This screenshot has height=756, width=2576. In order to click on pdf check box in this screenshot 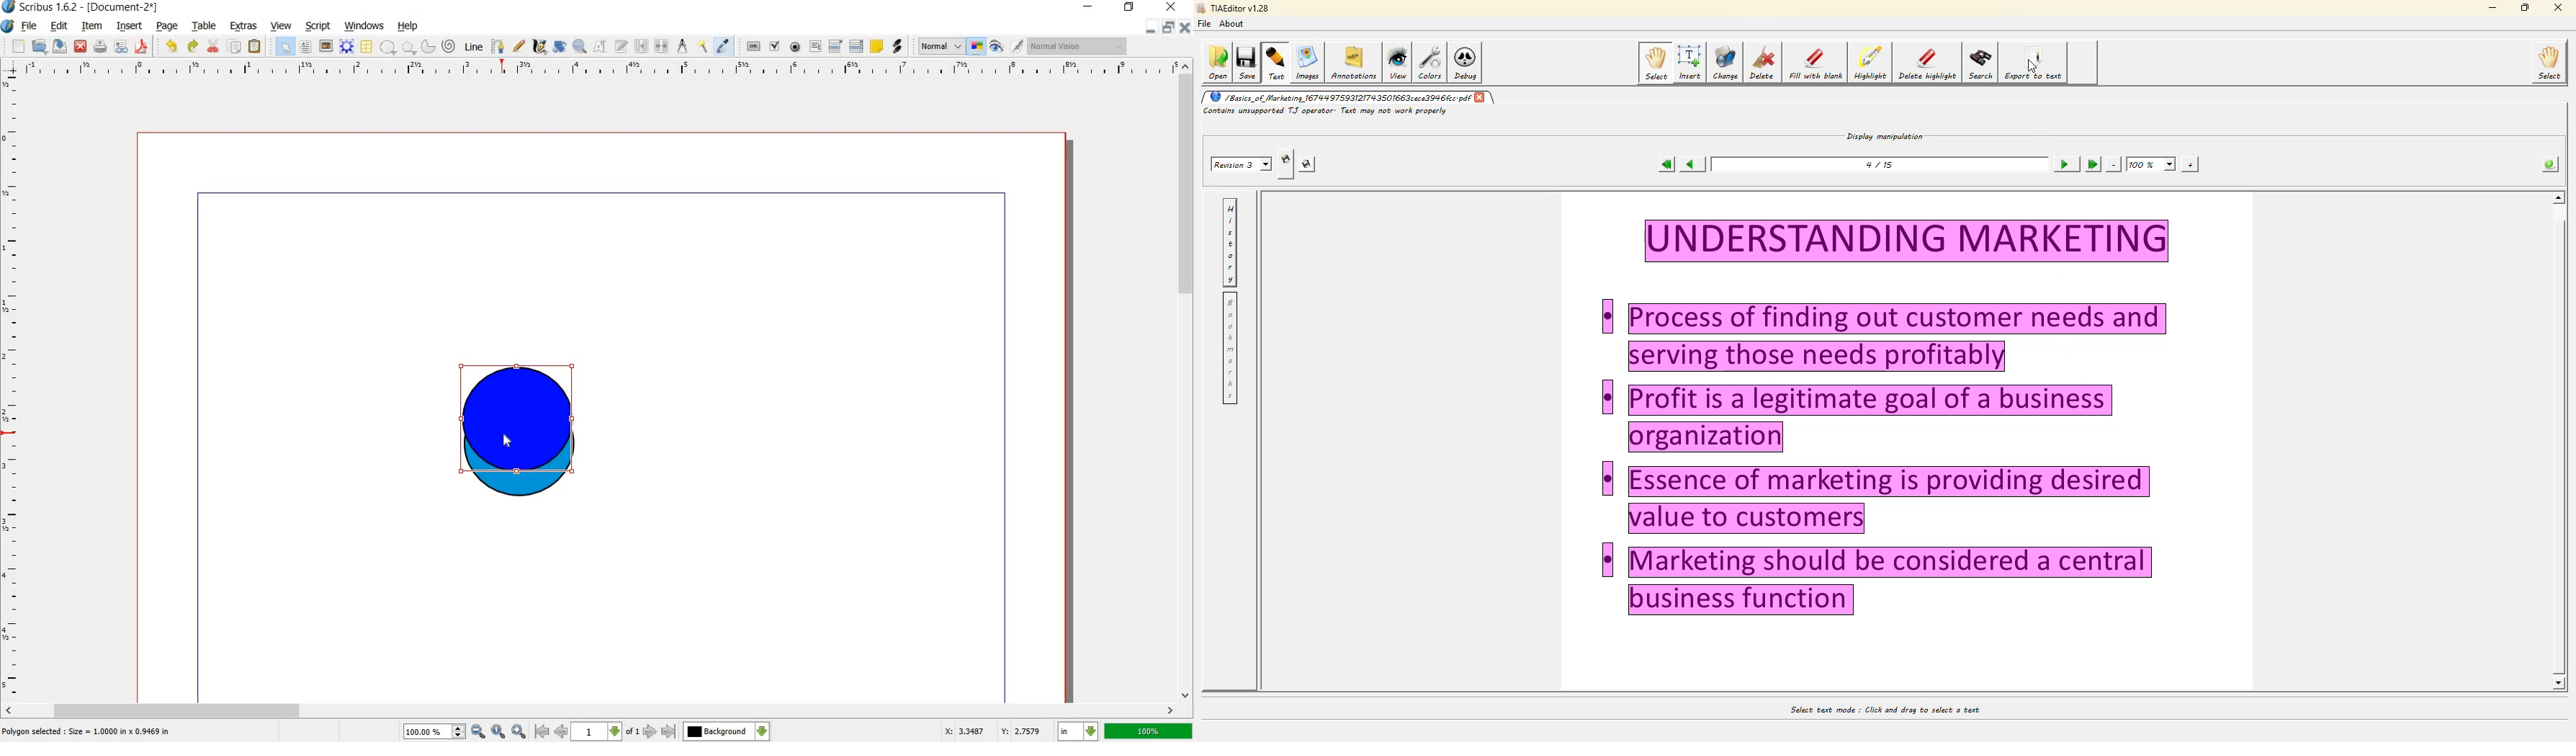, I will do `click(774, 47)`.